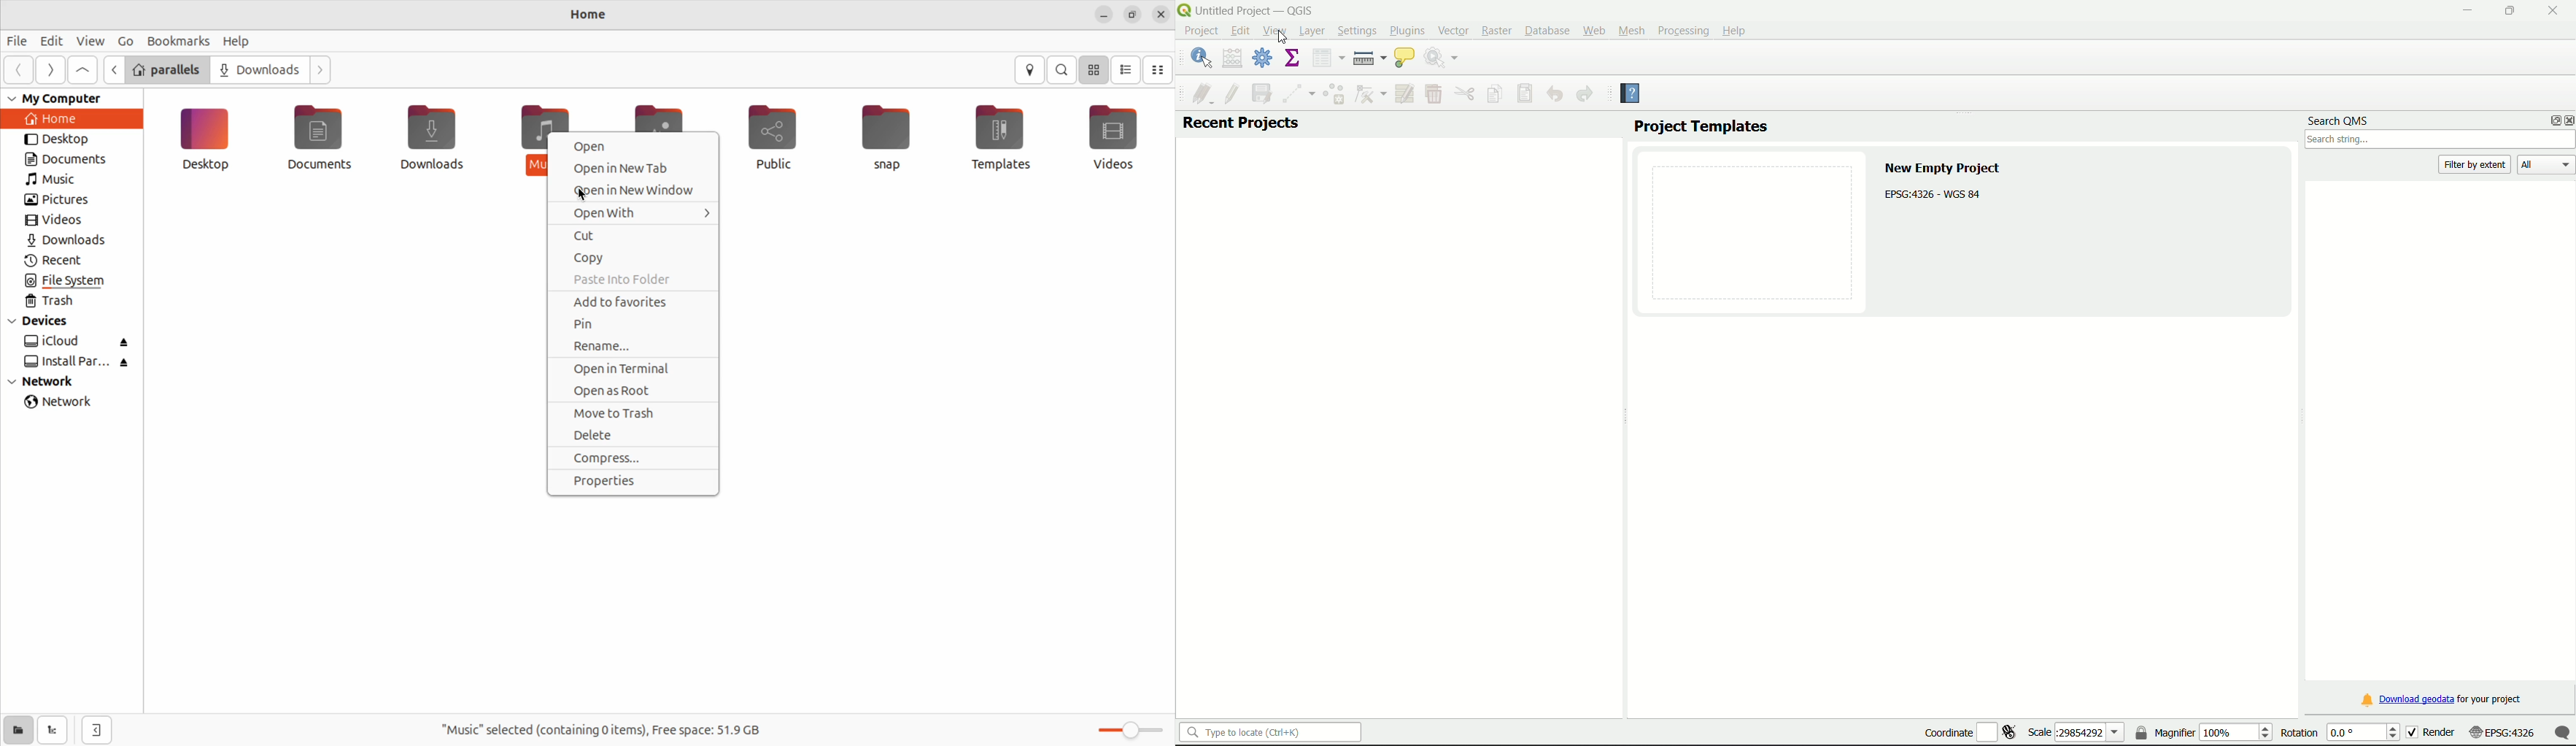 The height and width of the screenshot is (756, 2576). I want to click on icon view, so click(1095, 70).